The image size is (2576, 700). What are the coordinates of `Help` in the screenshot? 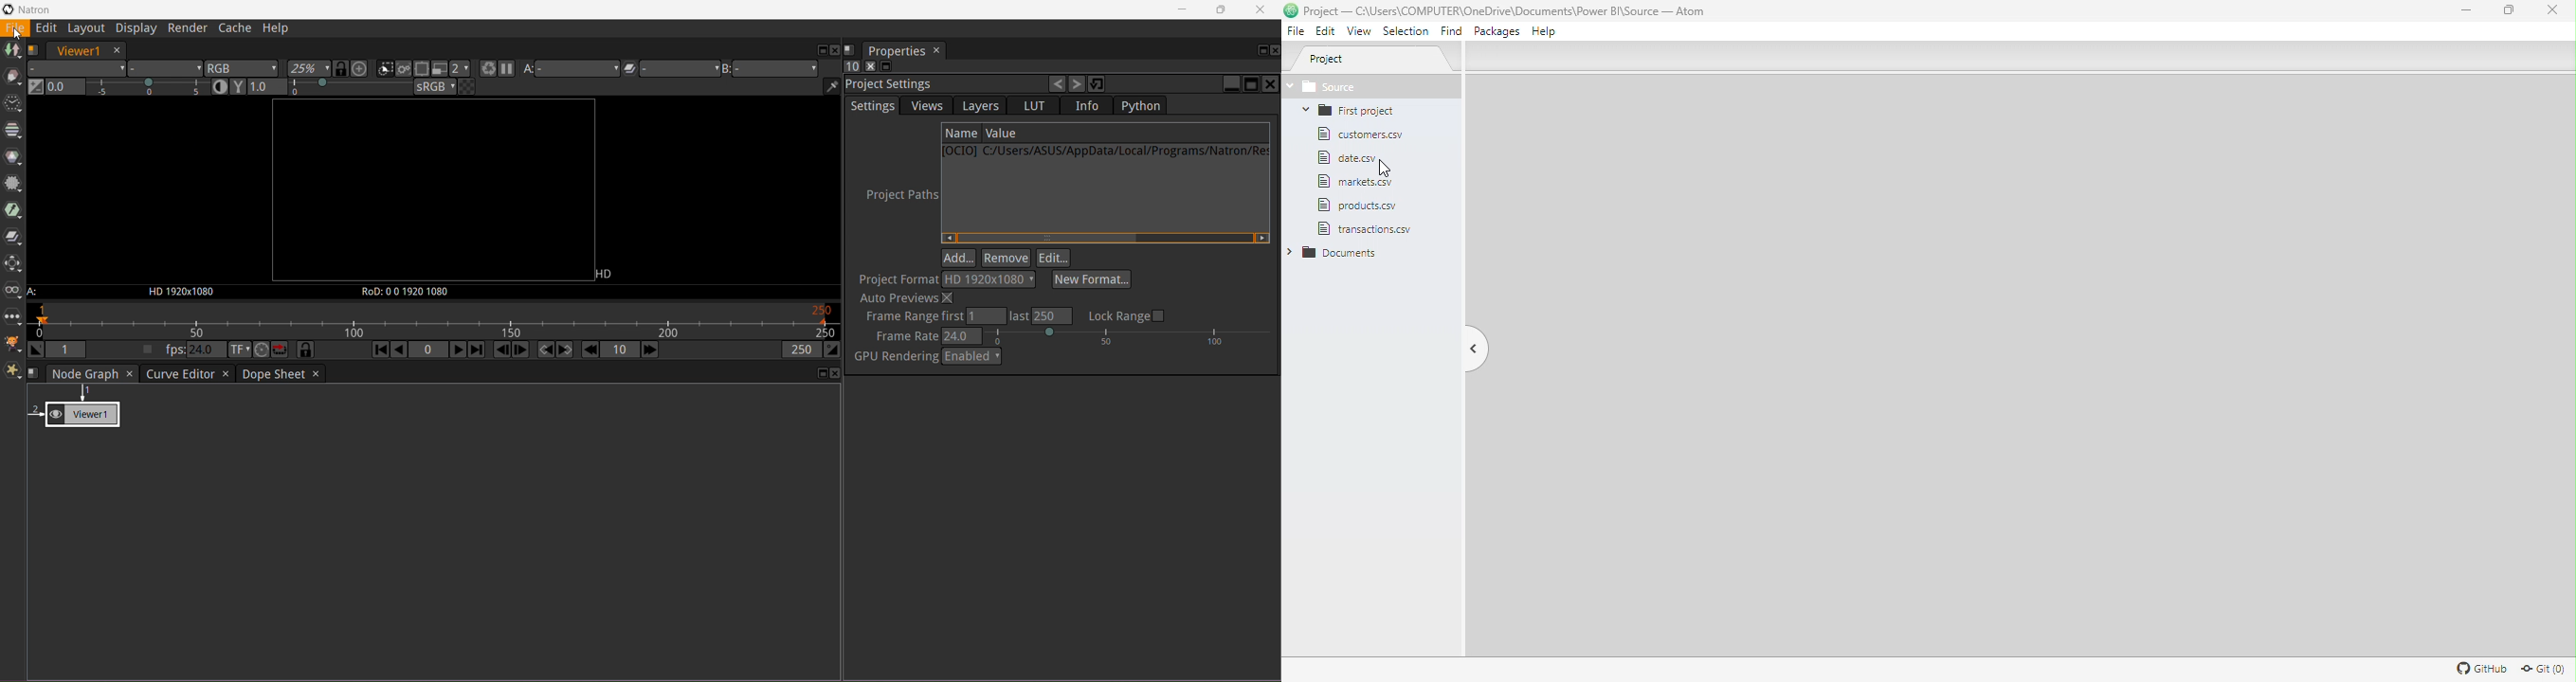 It's located at (1547, 34).